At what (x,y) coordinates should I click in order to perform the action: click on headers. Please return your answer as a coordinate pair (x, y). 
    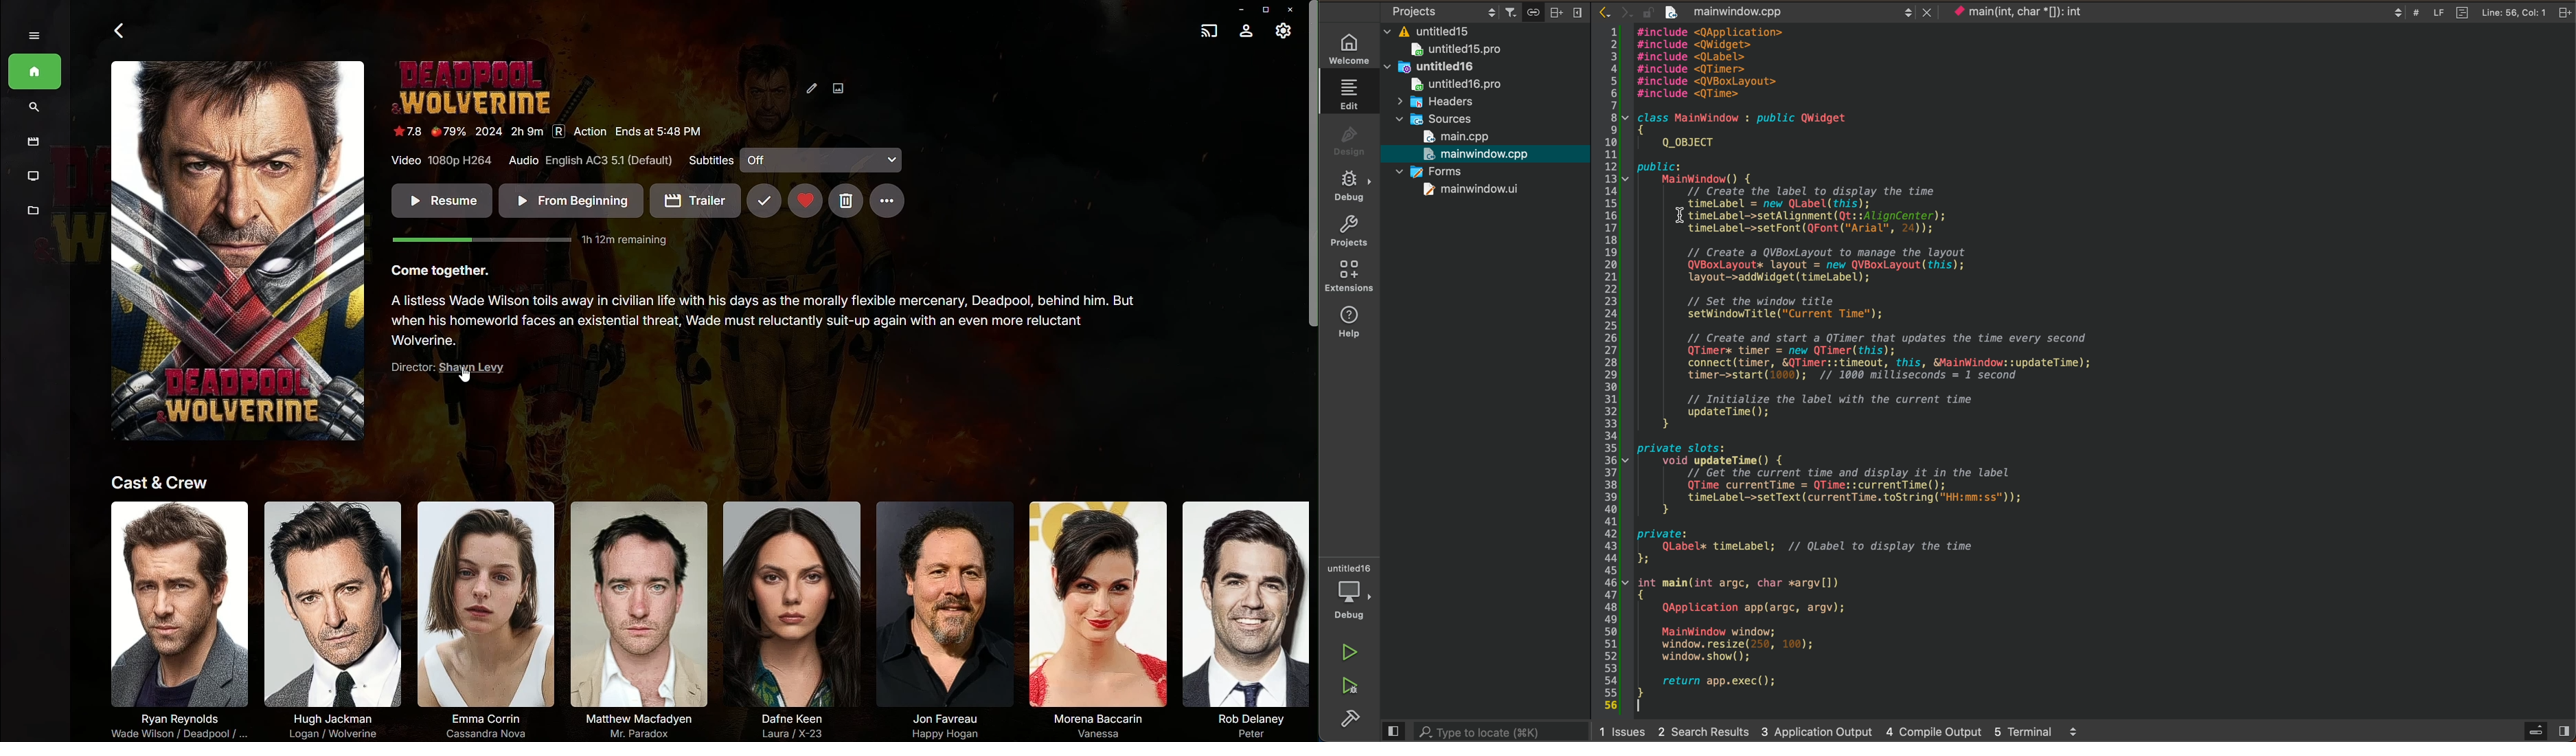
    Looking at the image, I should click on (1434, 104).